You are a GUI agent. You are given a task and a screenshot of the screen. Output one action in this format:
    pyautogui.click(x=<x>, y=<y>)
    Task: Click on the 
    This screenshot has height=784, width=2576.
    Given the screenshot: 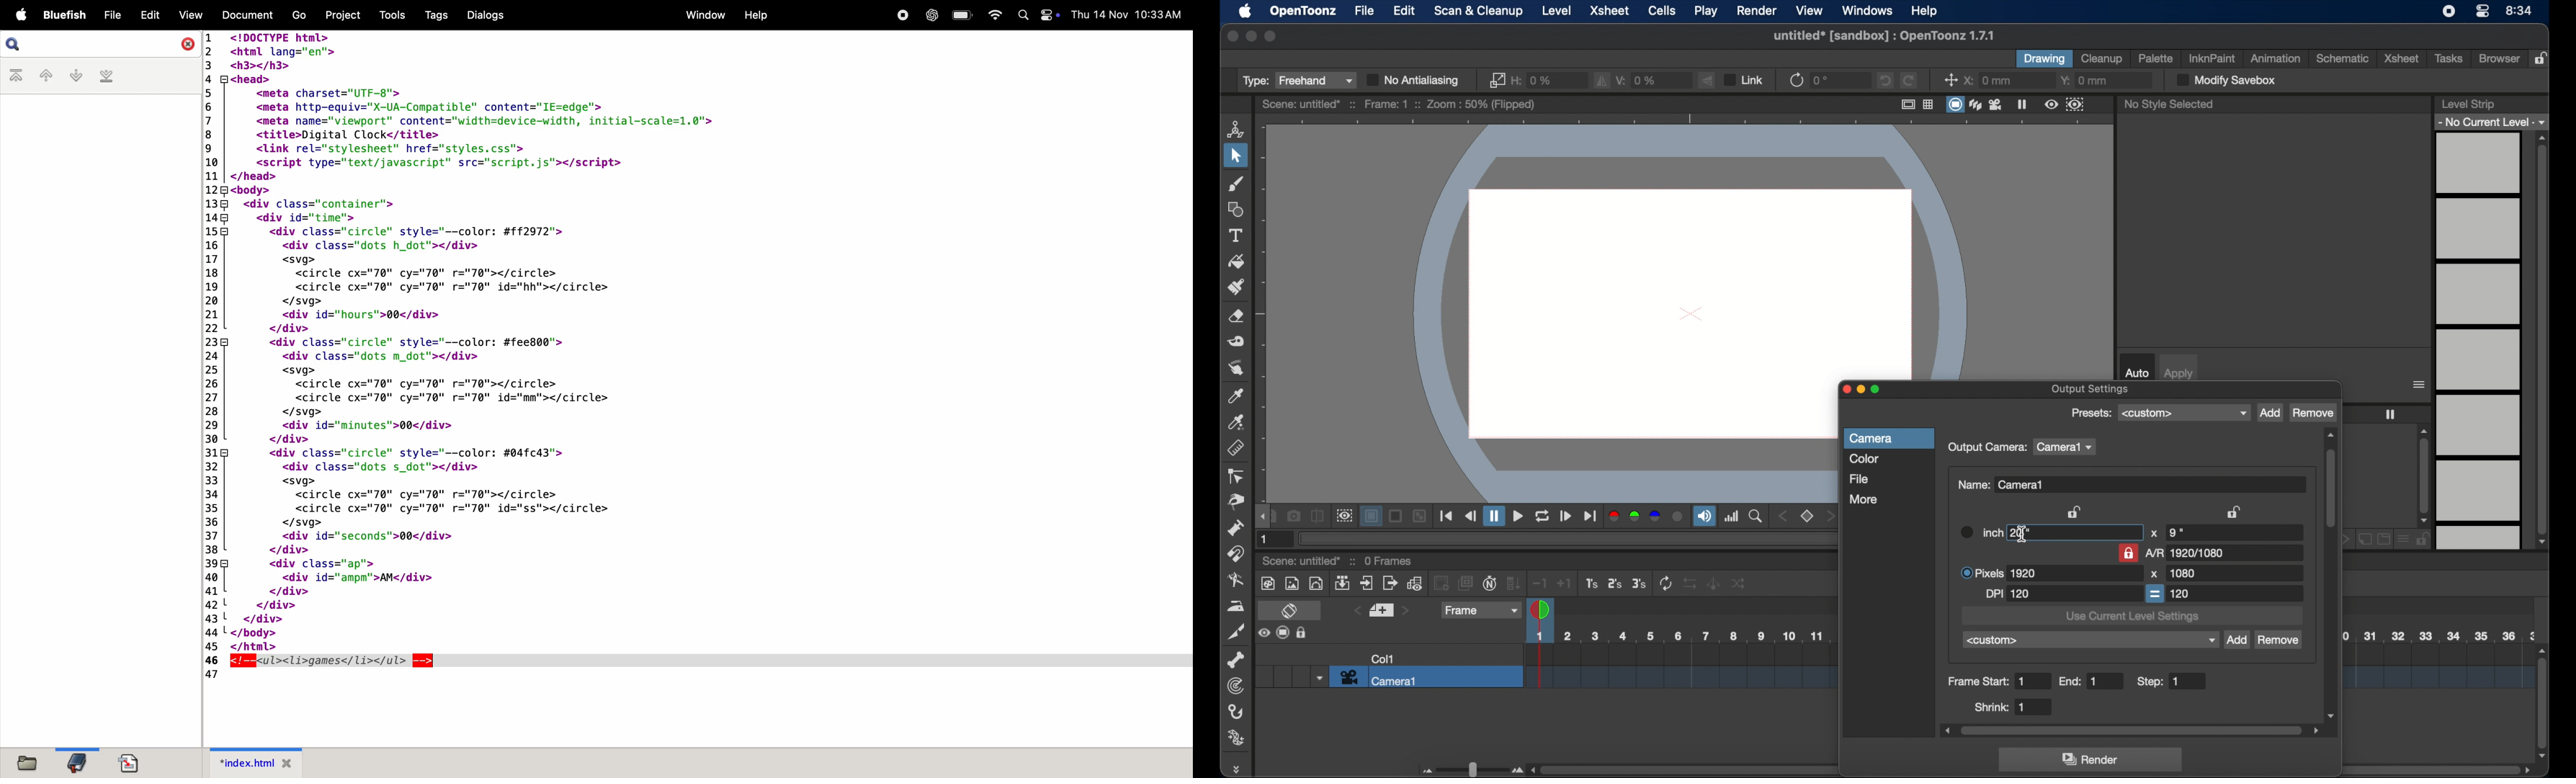 What is the action you would take?
    pyautogui.click(x=1293, y=585)
    